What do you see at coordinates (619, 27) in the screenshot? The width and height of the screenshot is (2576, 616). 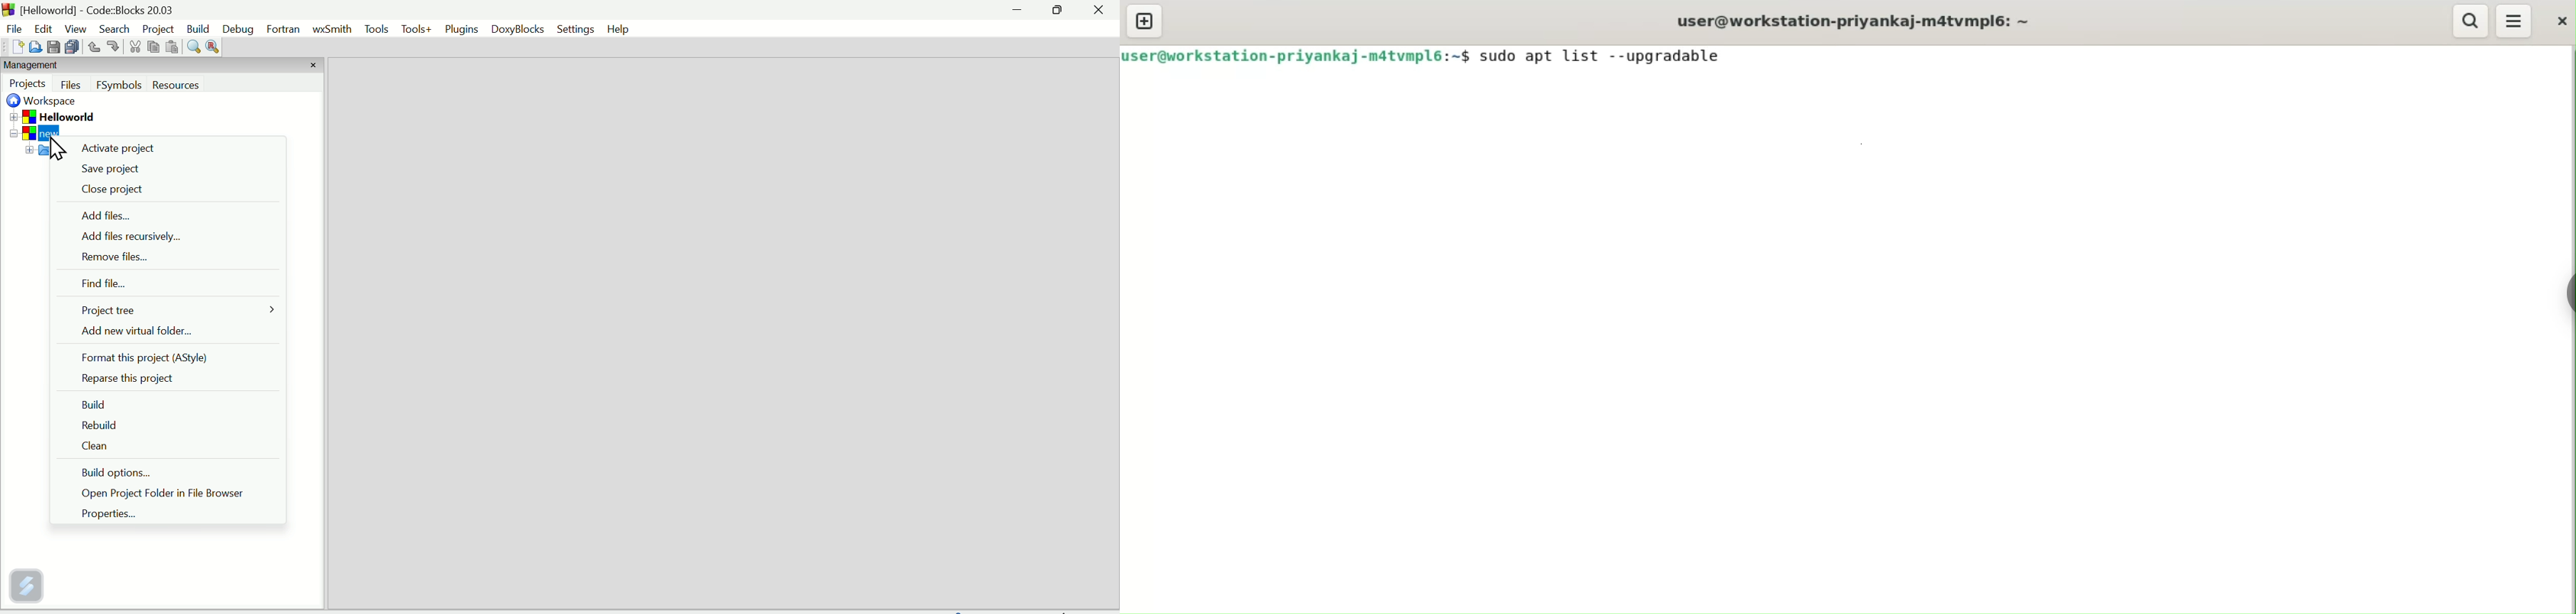 I see `Help` at bounding box center [619, 27].